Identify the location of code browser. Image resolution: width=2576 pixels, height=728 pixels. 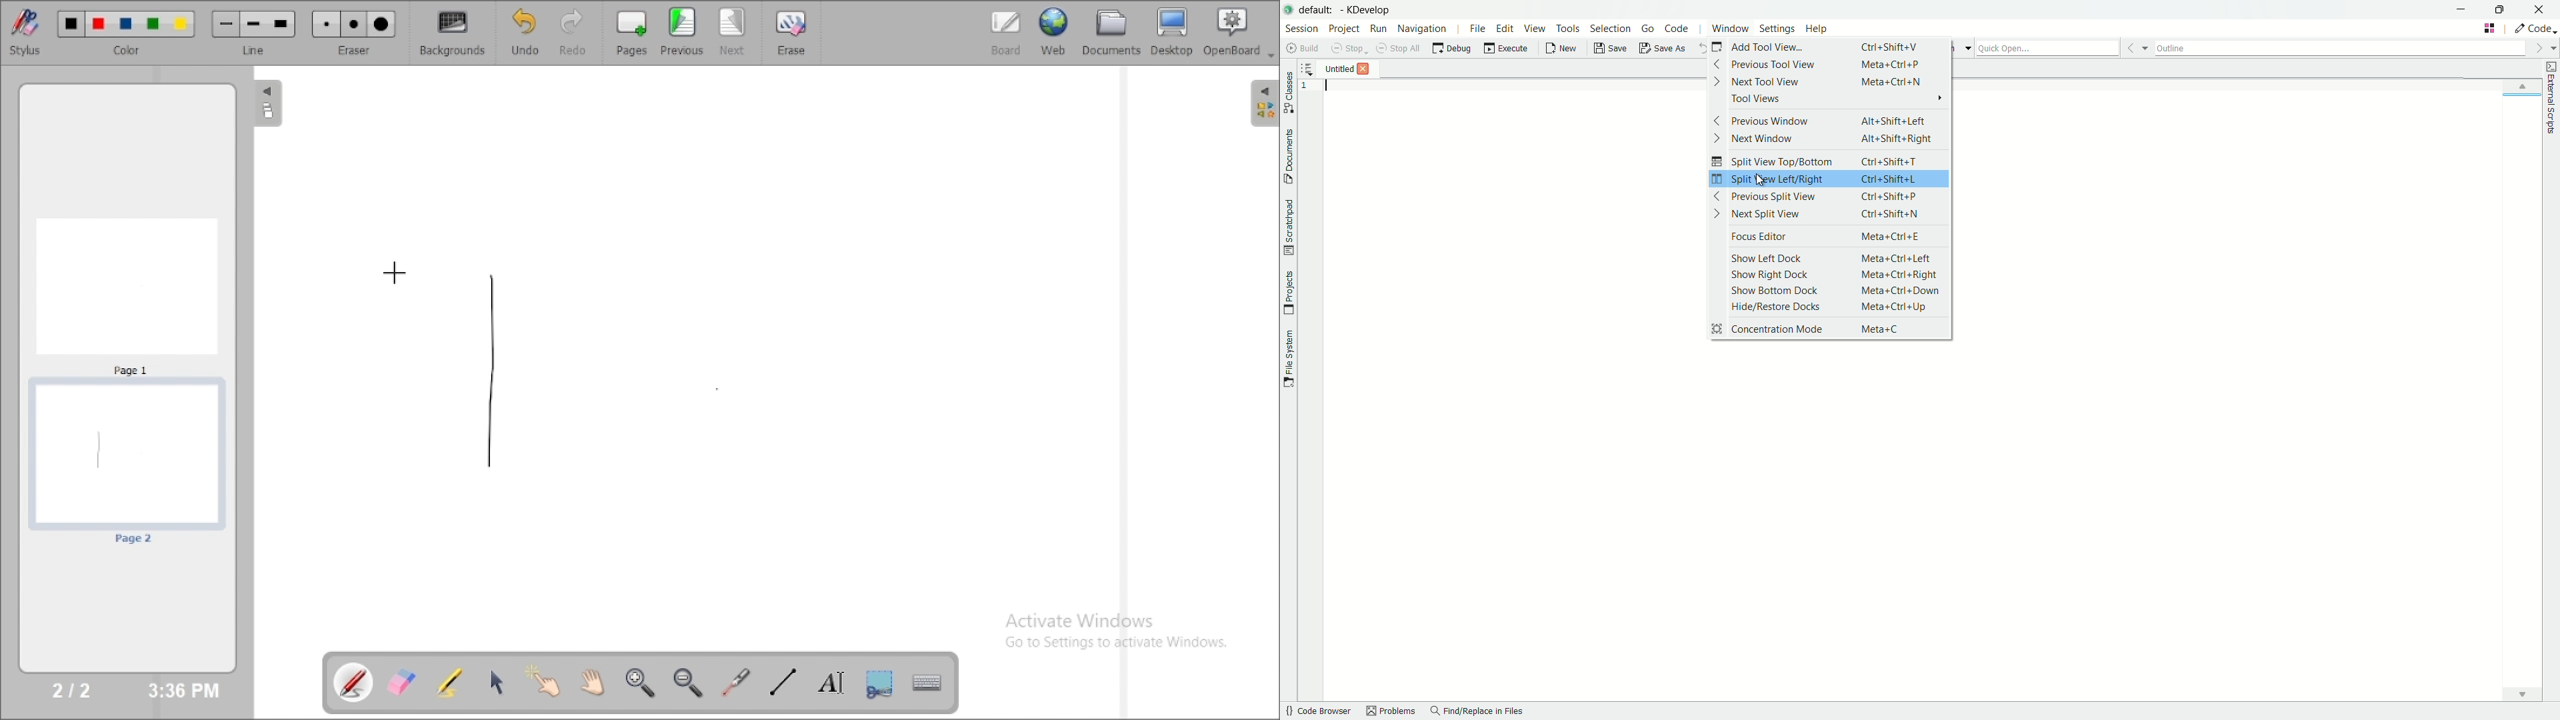
(1319, 712).